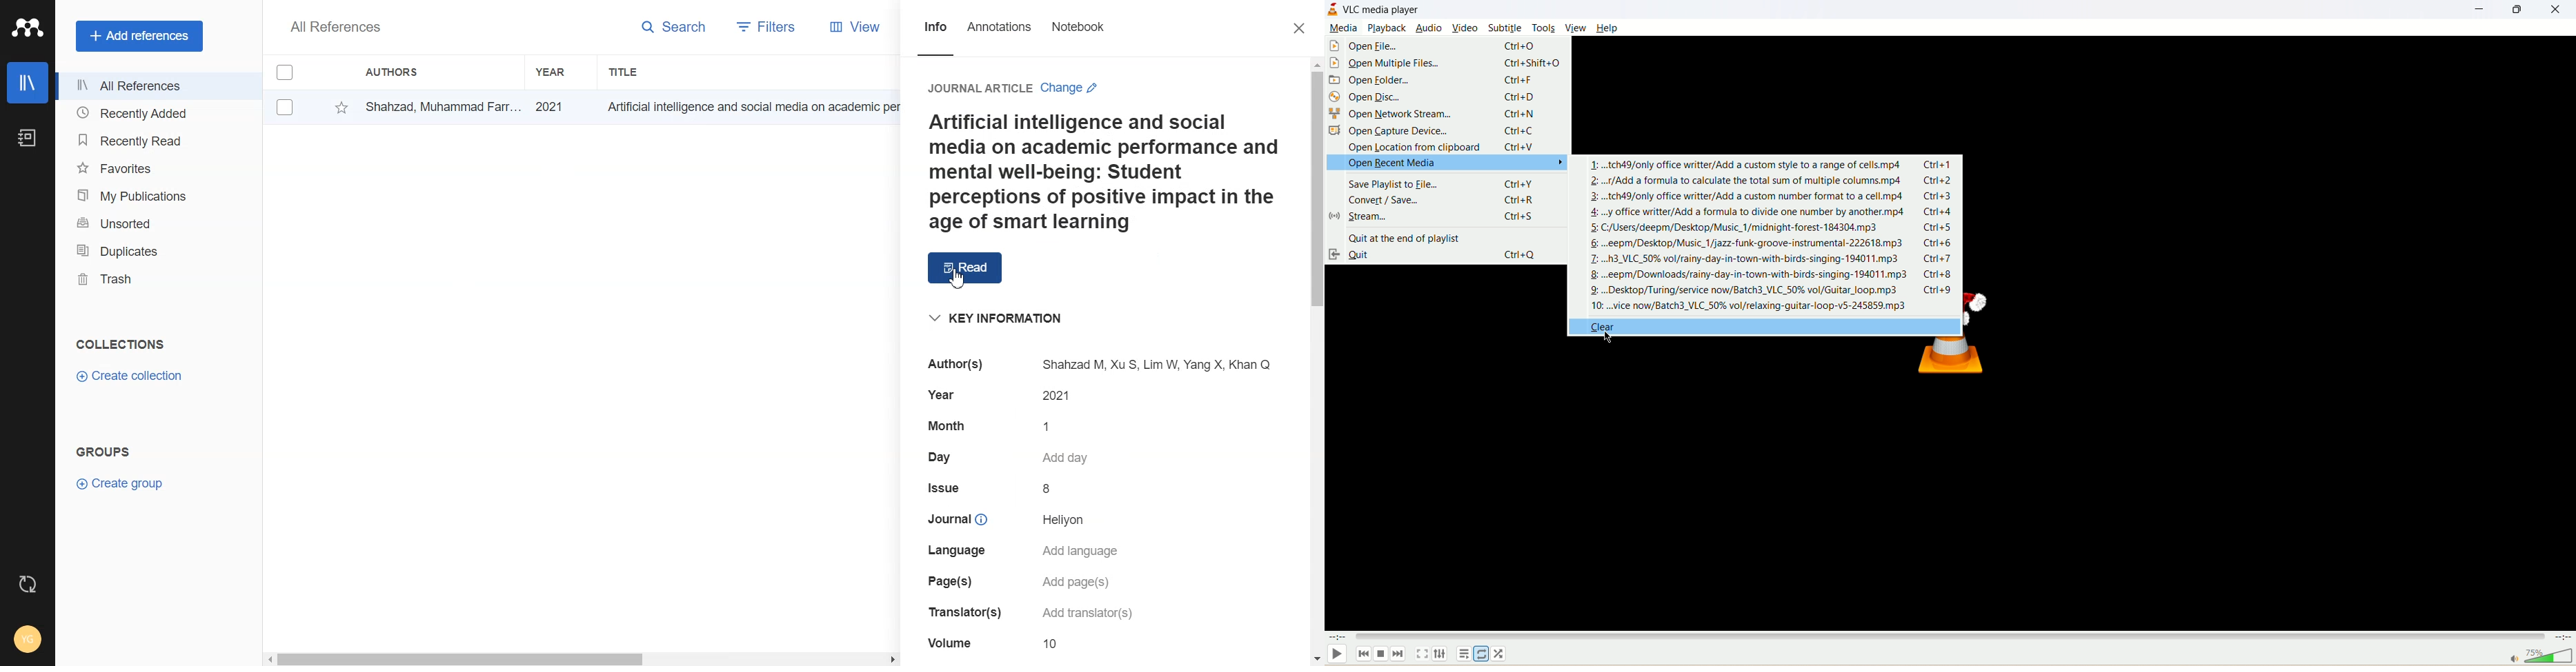  I want to click on ctrl+F, so click(1519, 80).